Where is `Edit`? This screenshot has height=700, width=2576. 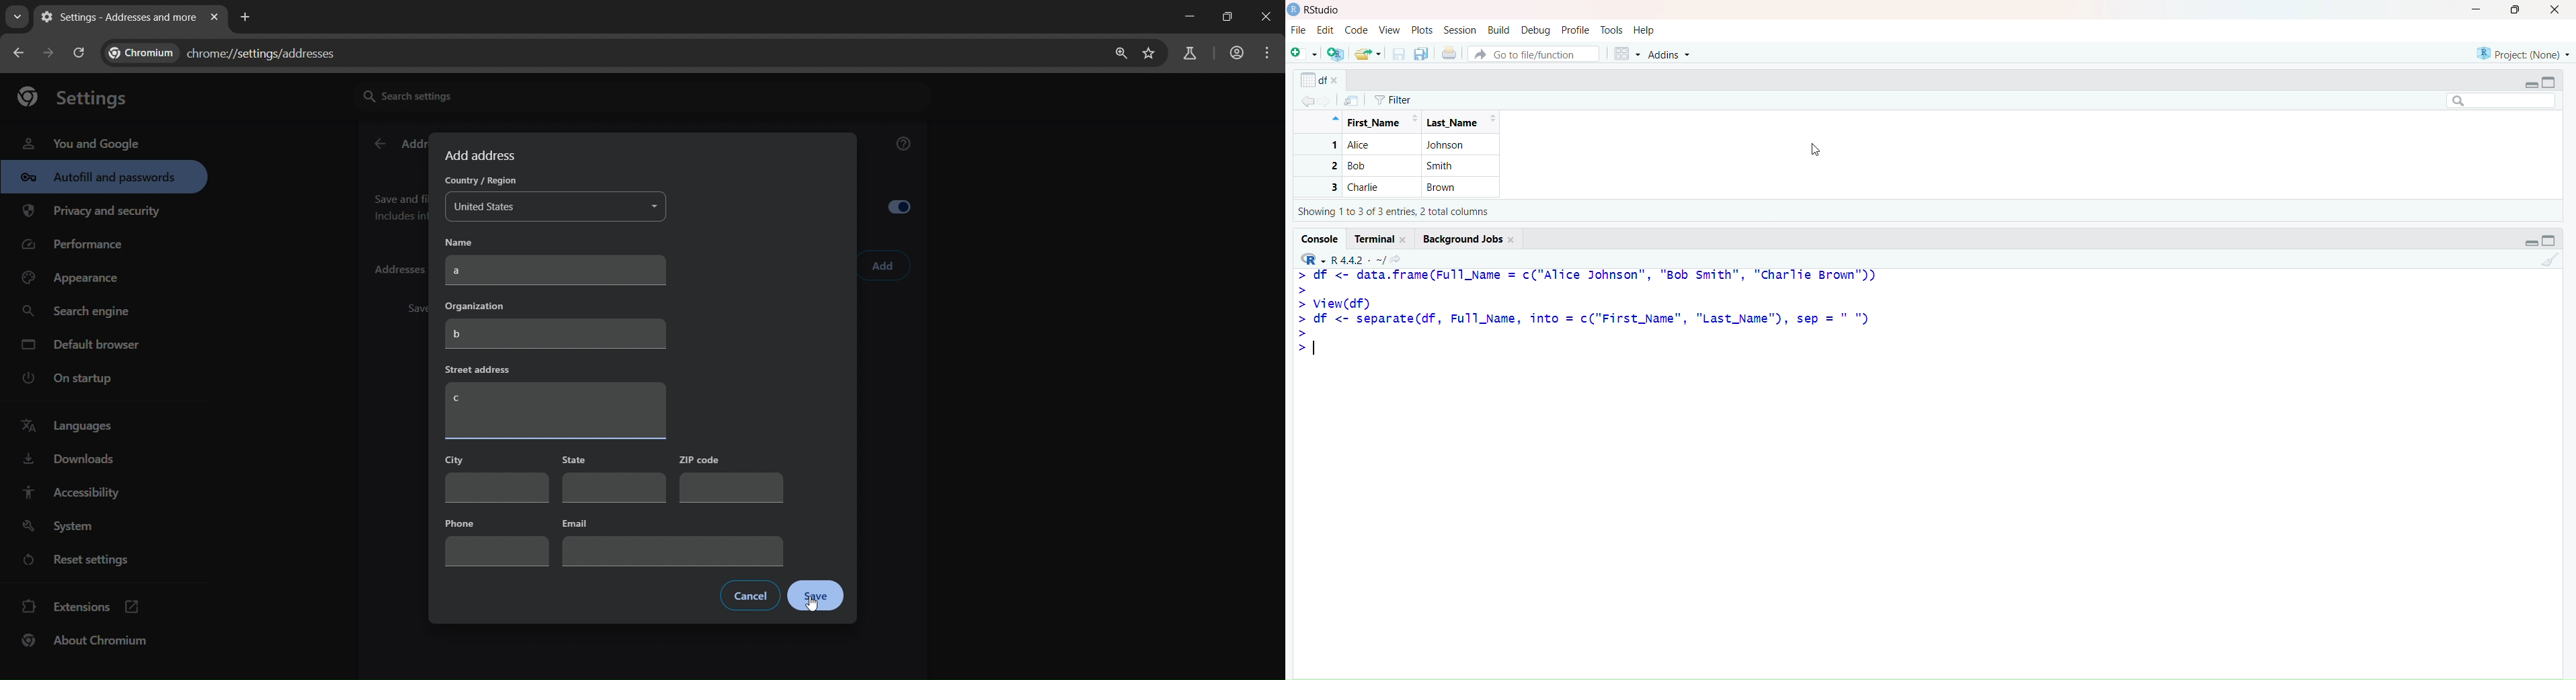
Edit is located at coordinates (1325, 32).